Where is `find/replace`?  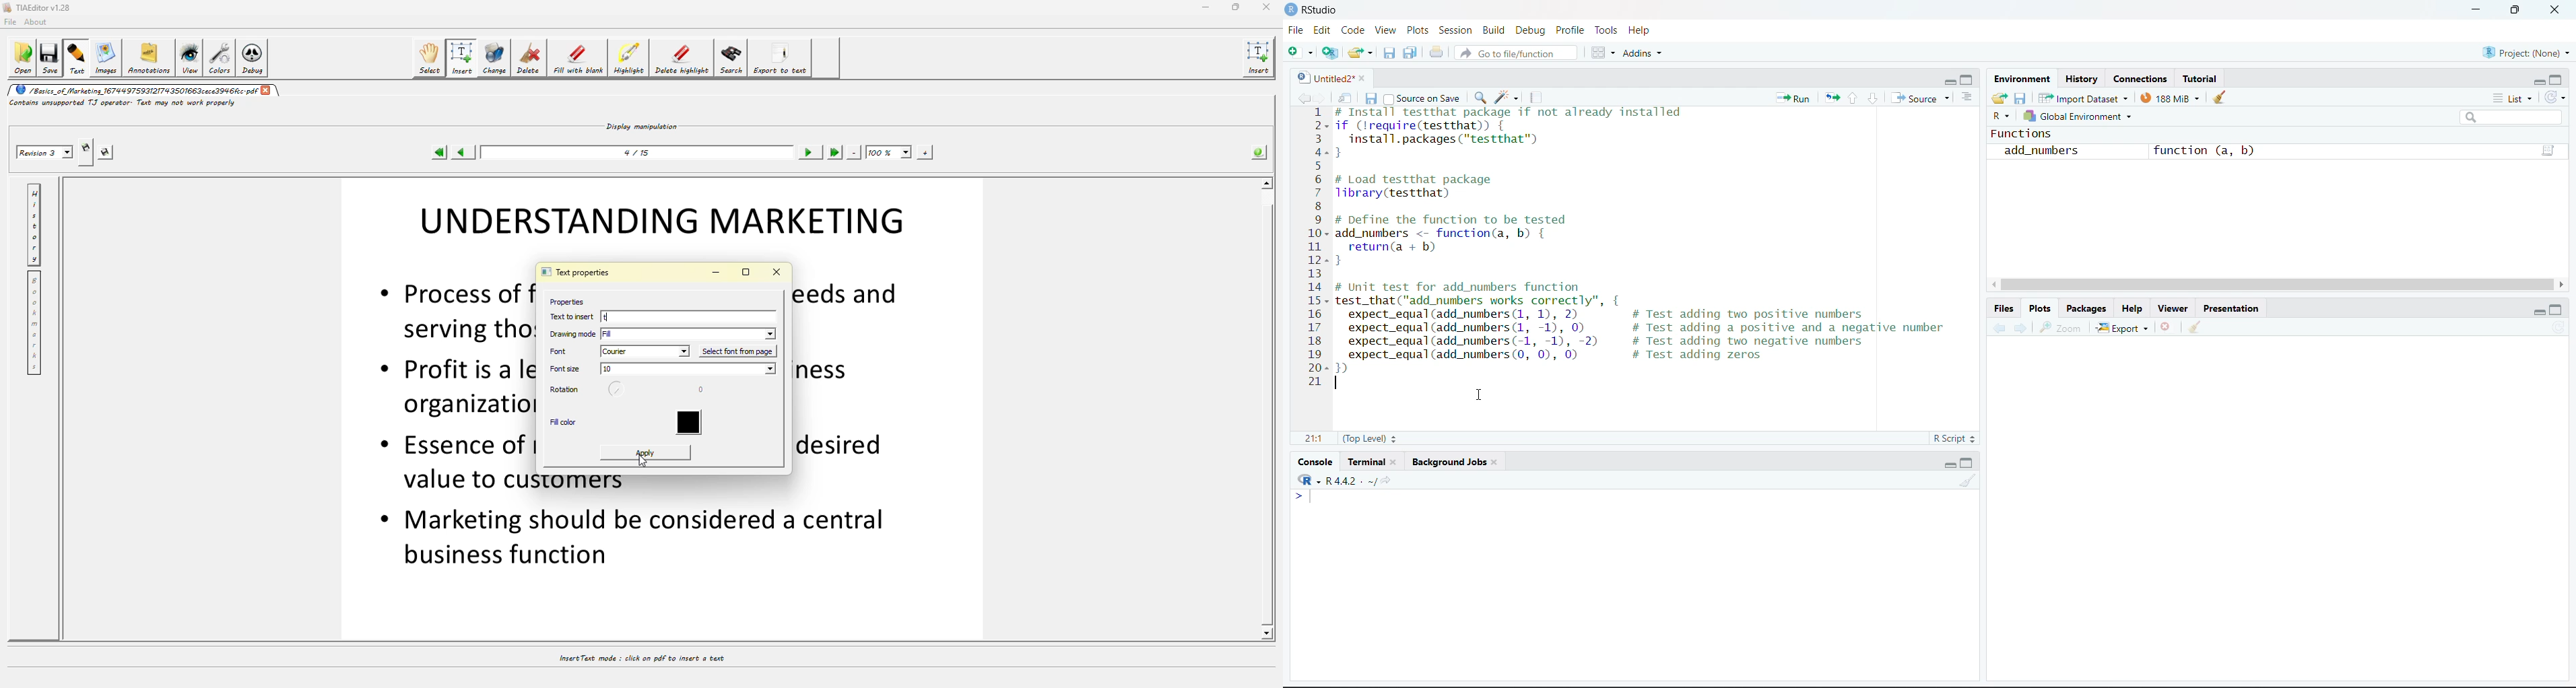
find/replace is located at coordinates (1481, 98).